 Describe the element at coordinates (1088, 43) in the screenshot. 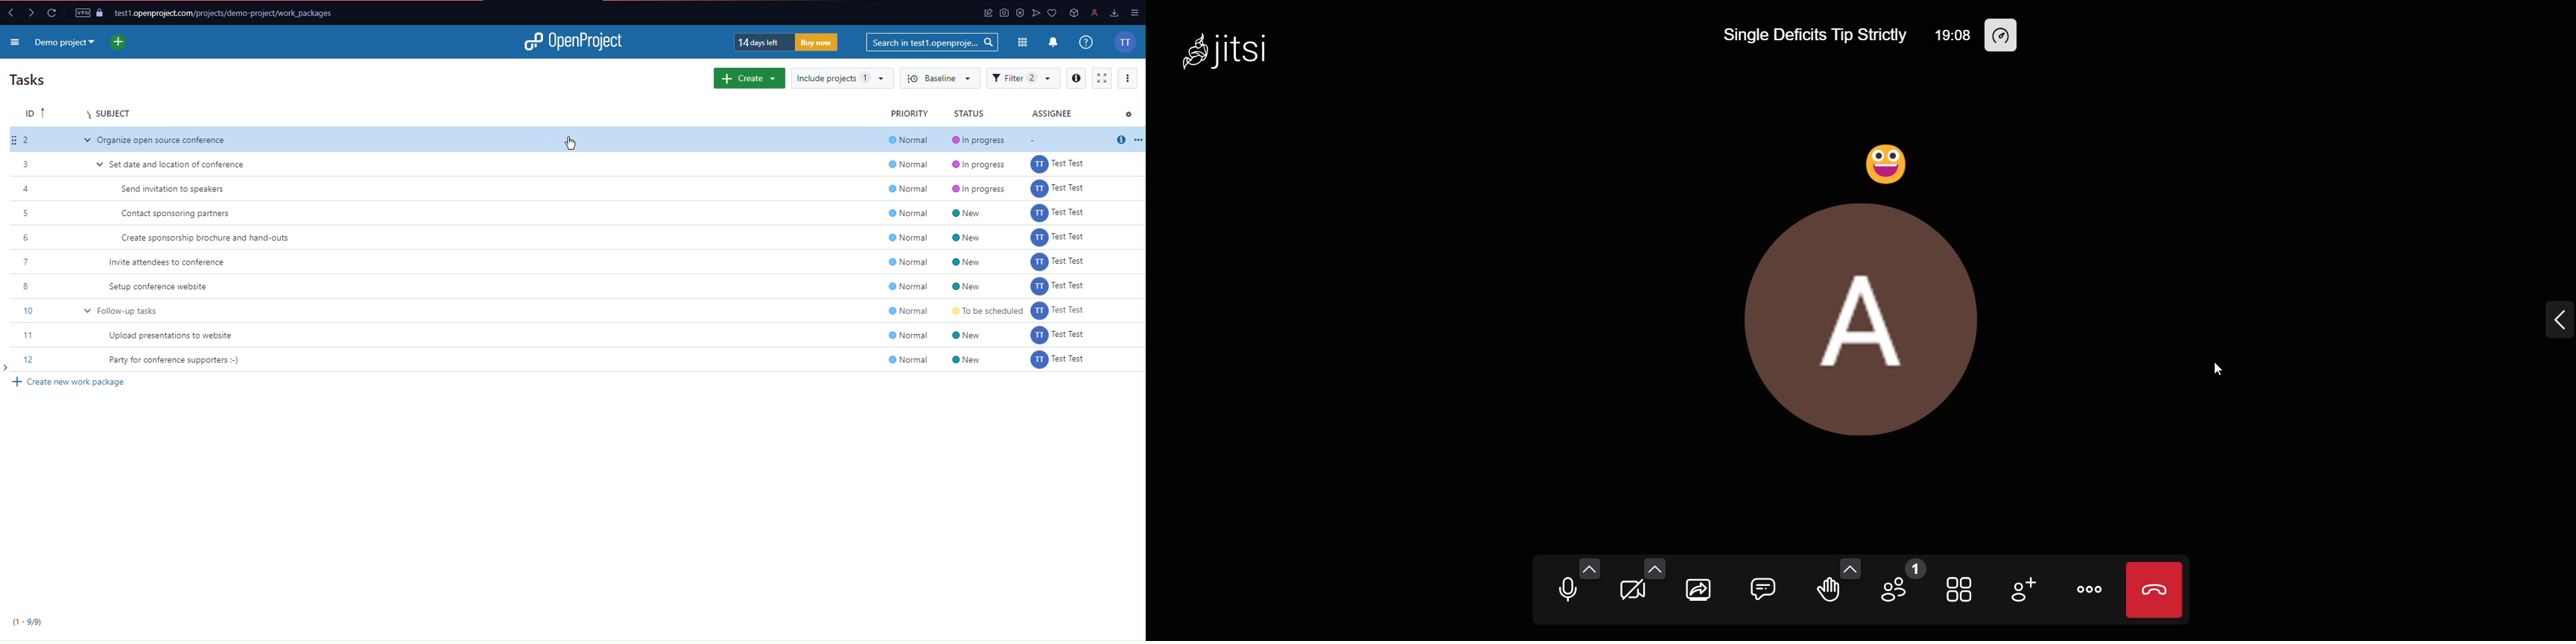

I see `Info` at that location.